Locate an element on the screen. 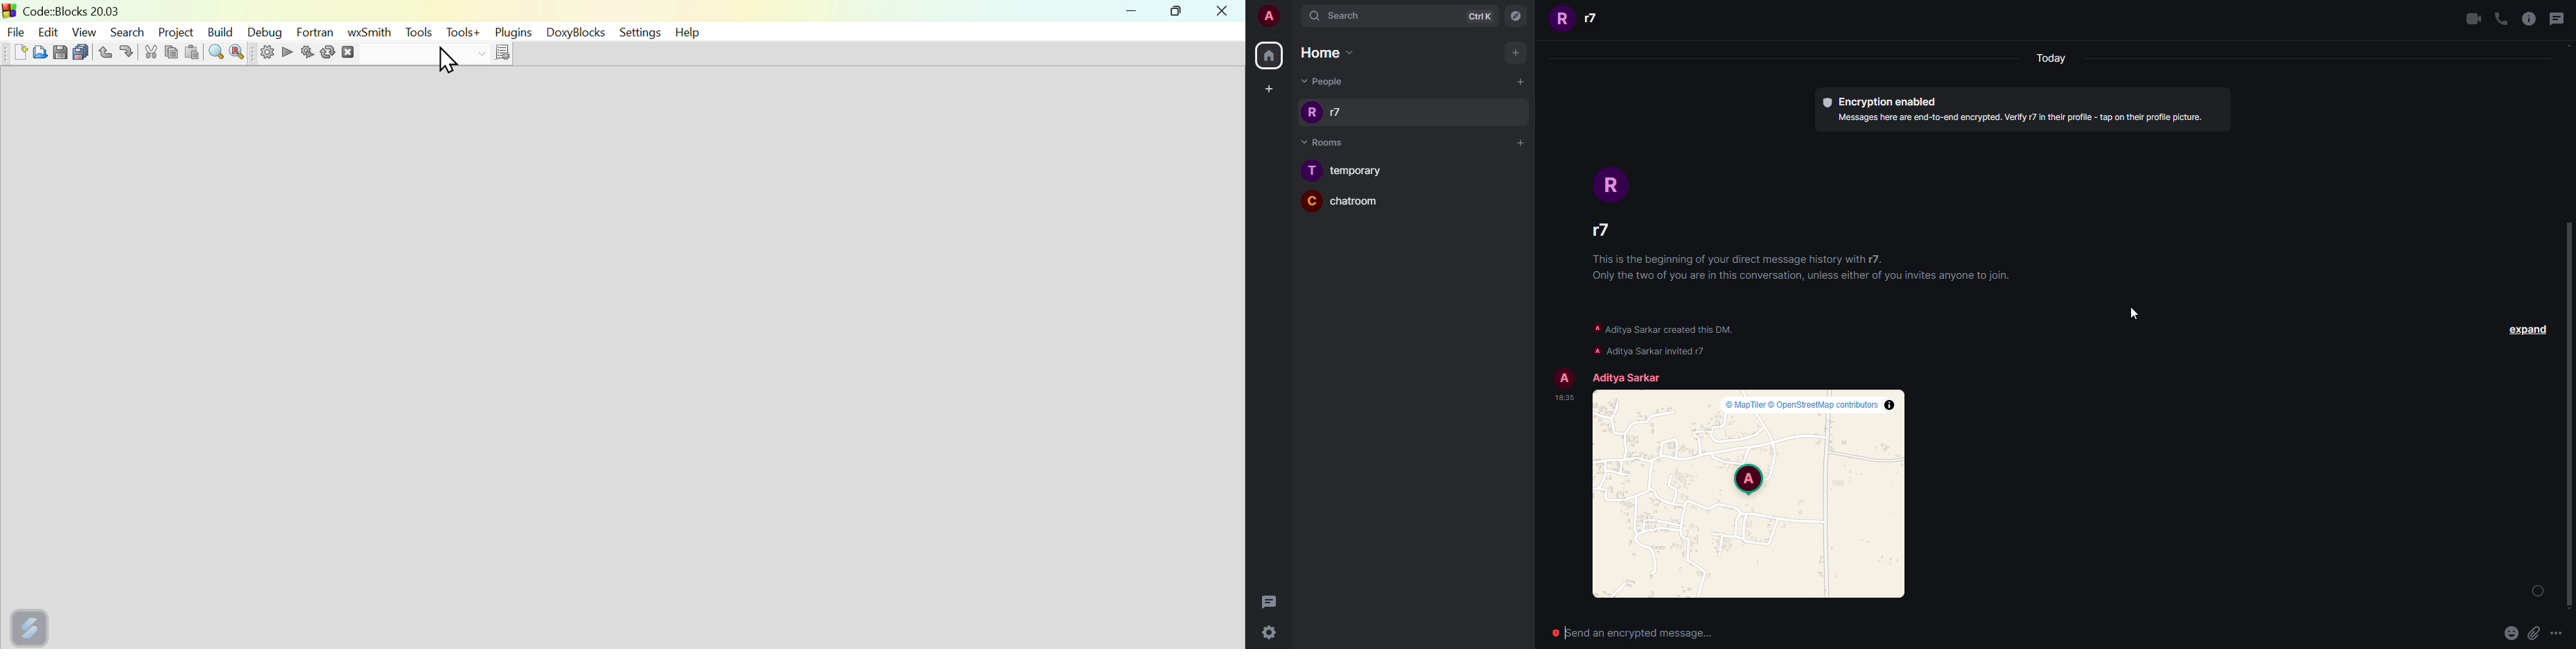  Rooms is located at coordinates (1323, 141).